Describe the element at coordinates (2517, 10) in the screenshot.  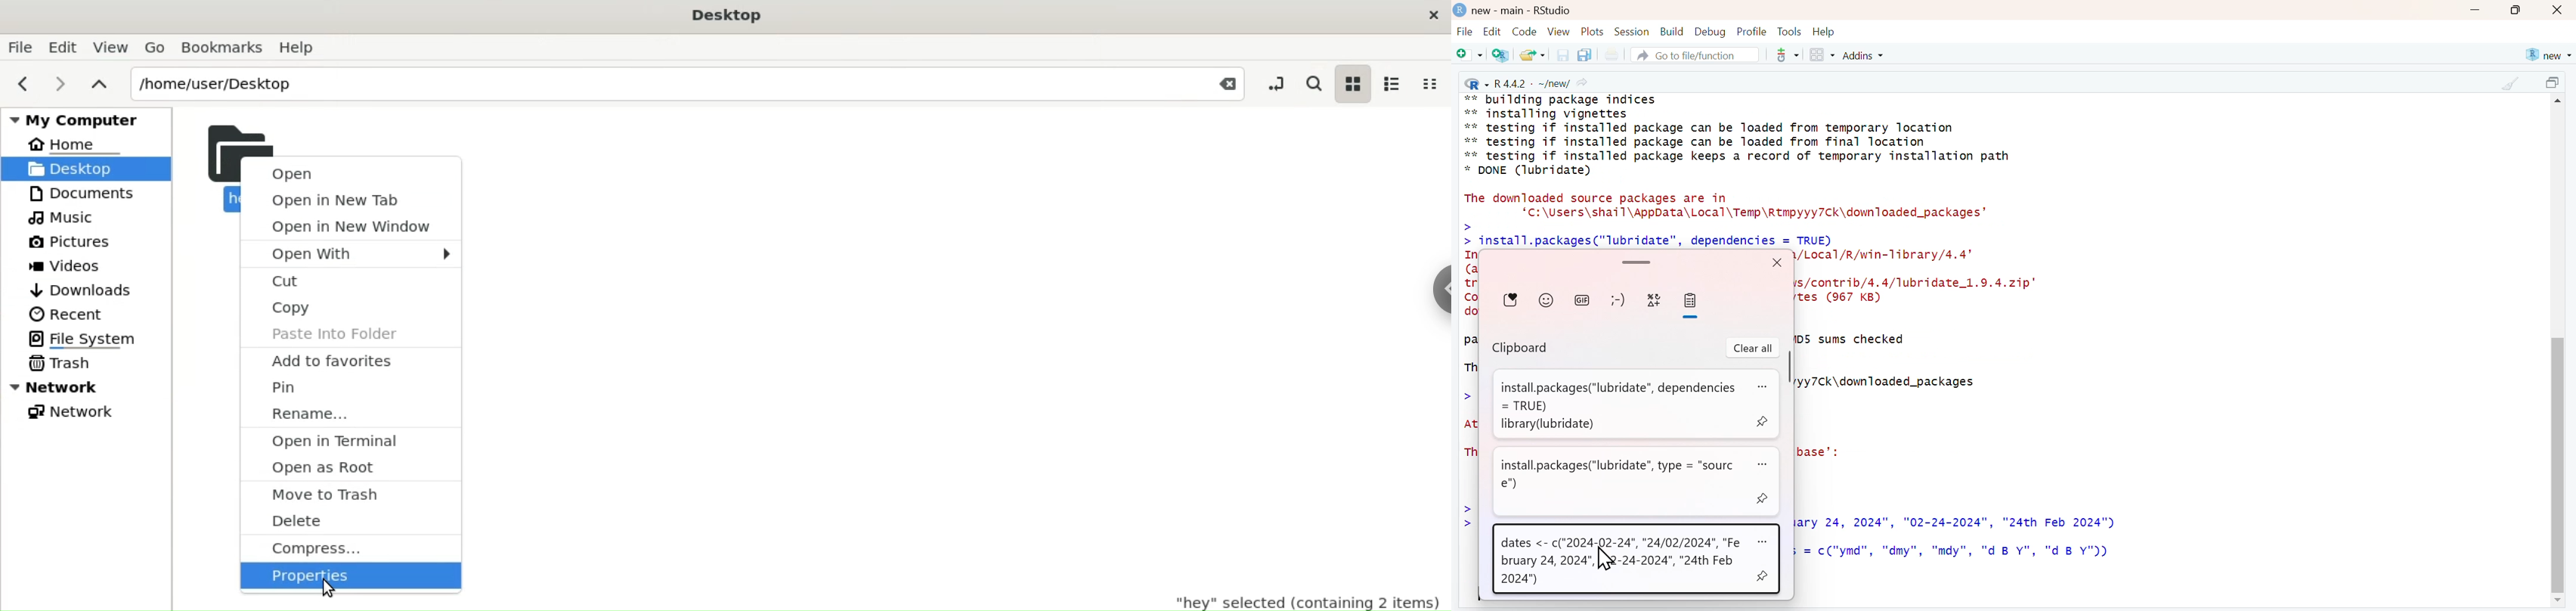
I see `maximize` at that location.